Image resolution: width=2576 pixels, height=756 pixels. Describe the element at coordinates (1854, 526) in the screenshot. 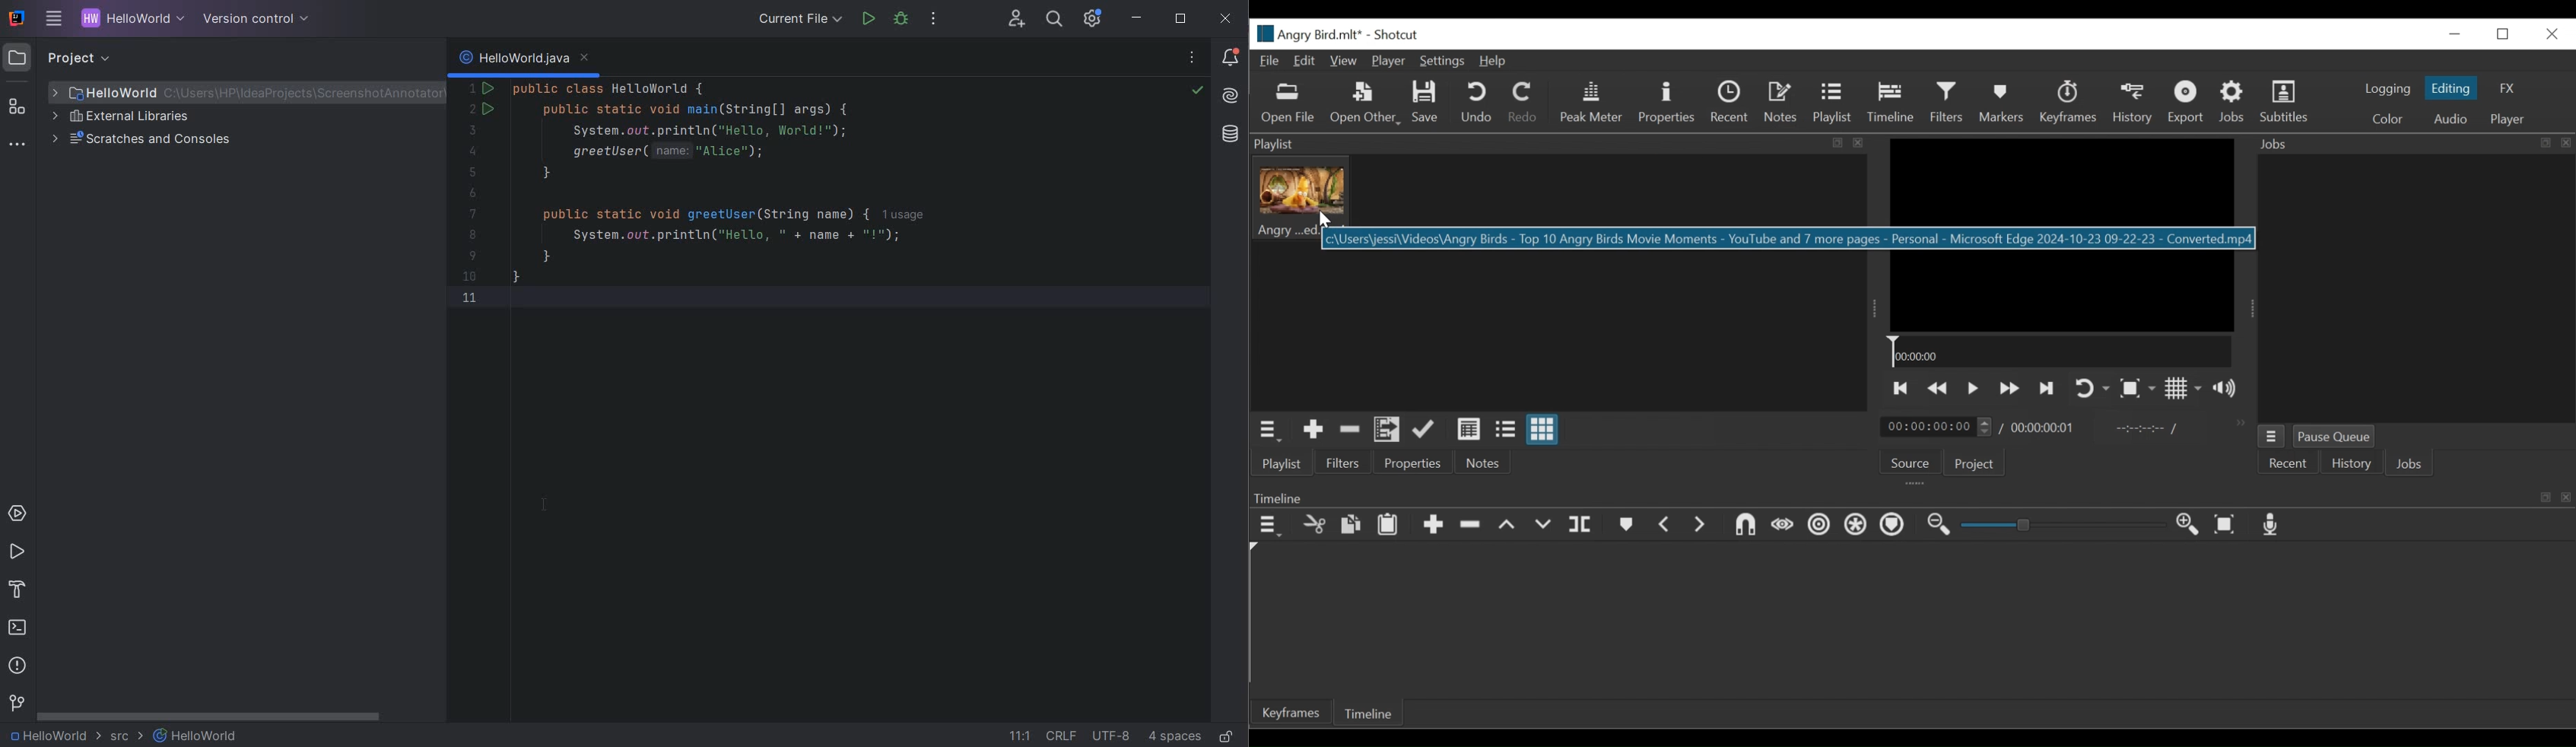

I see `Snap` at that location.